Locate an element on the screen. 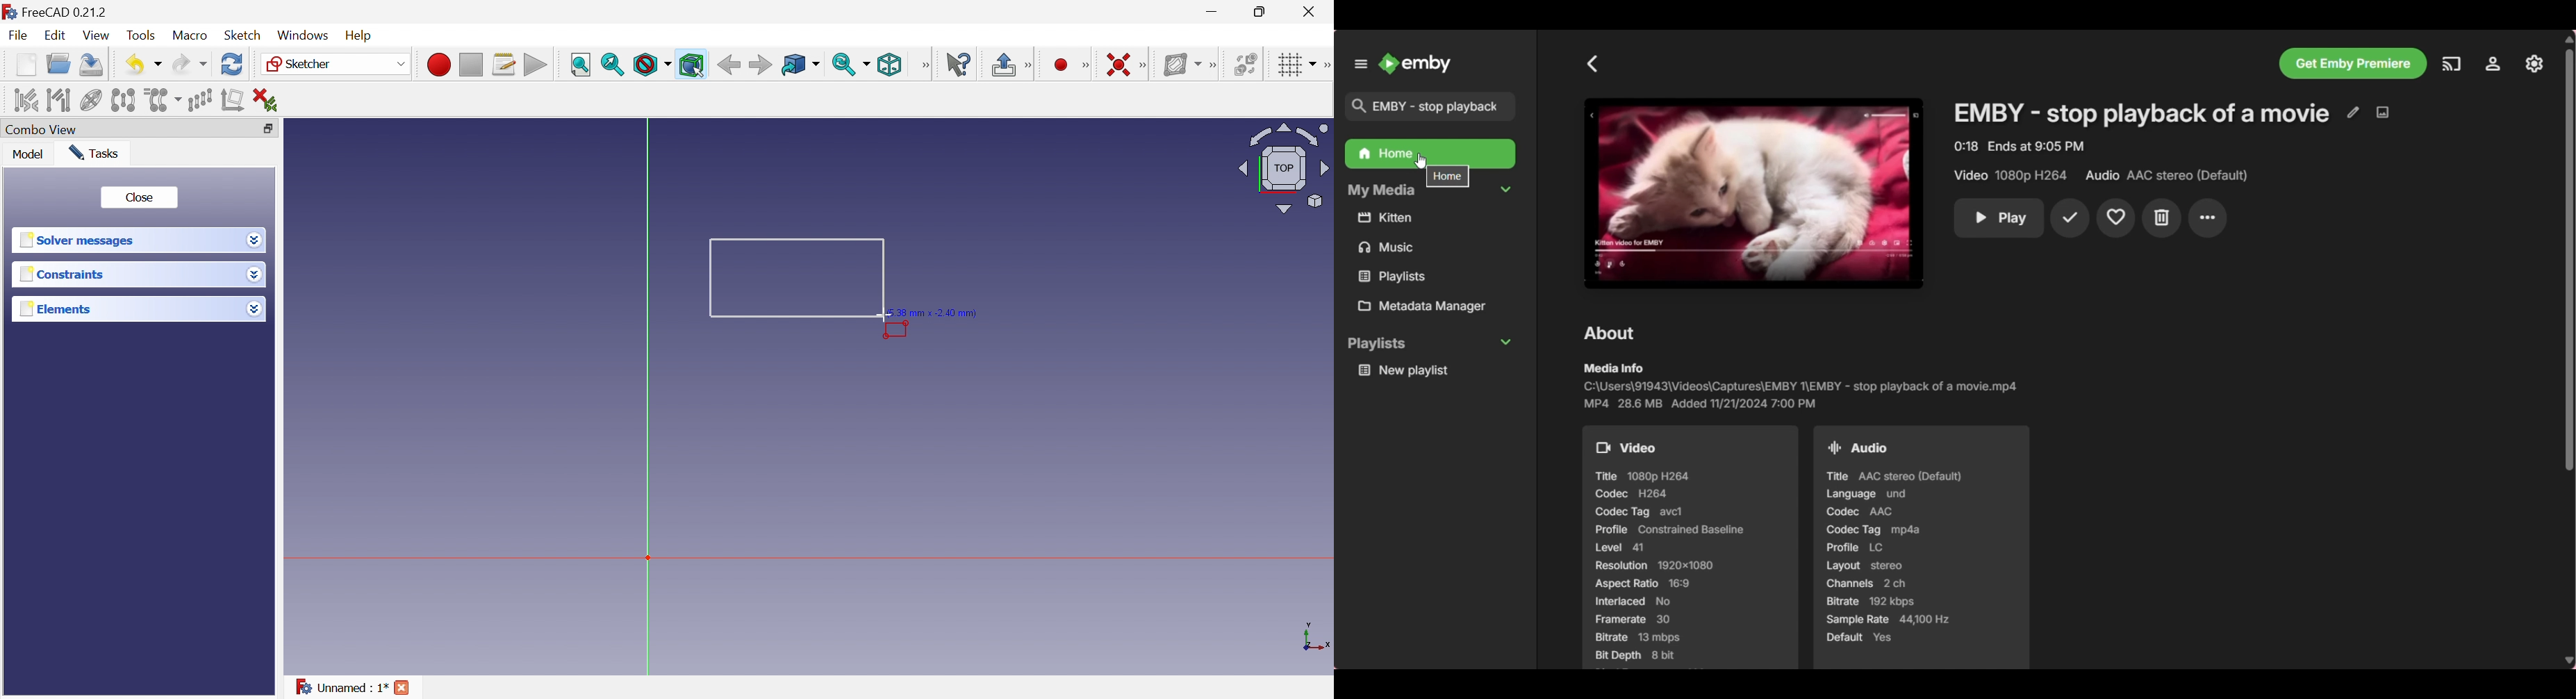 The width and height of the screenshot is (2576, 700). File is located at coordinates (19, 36).